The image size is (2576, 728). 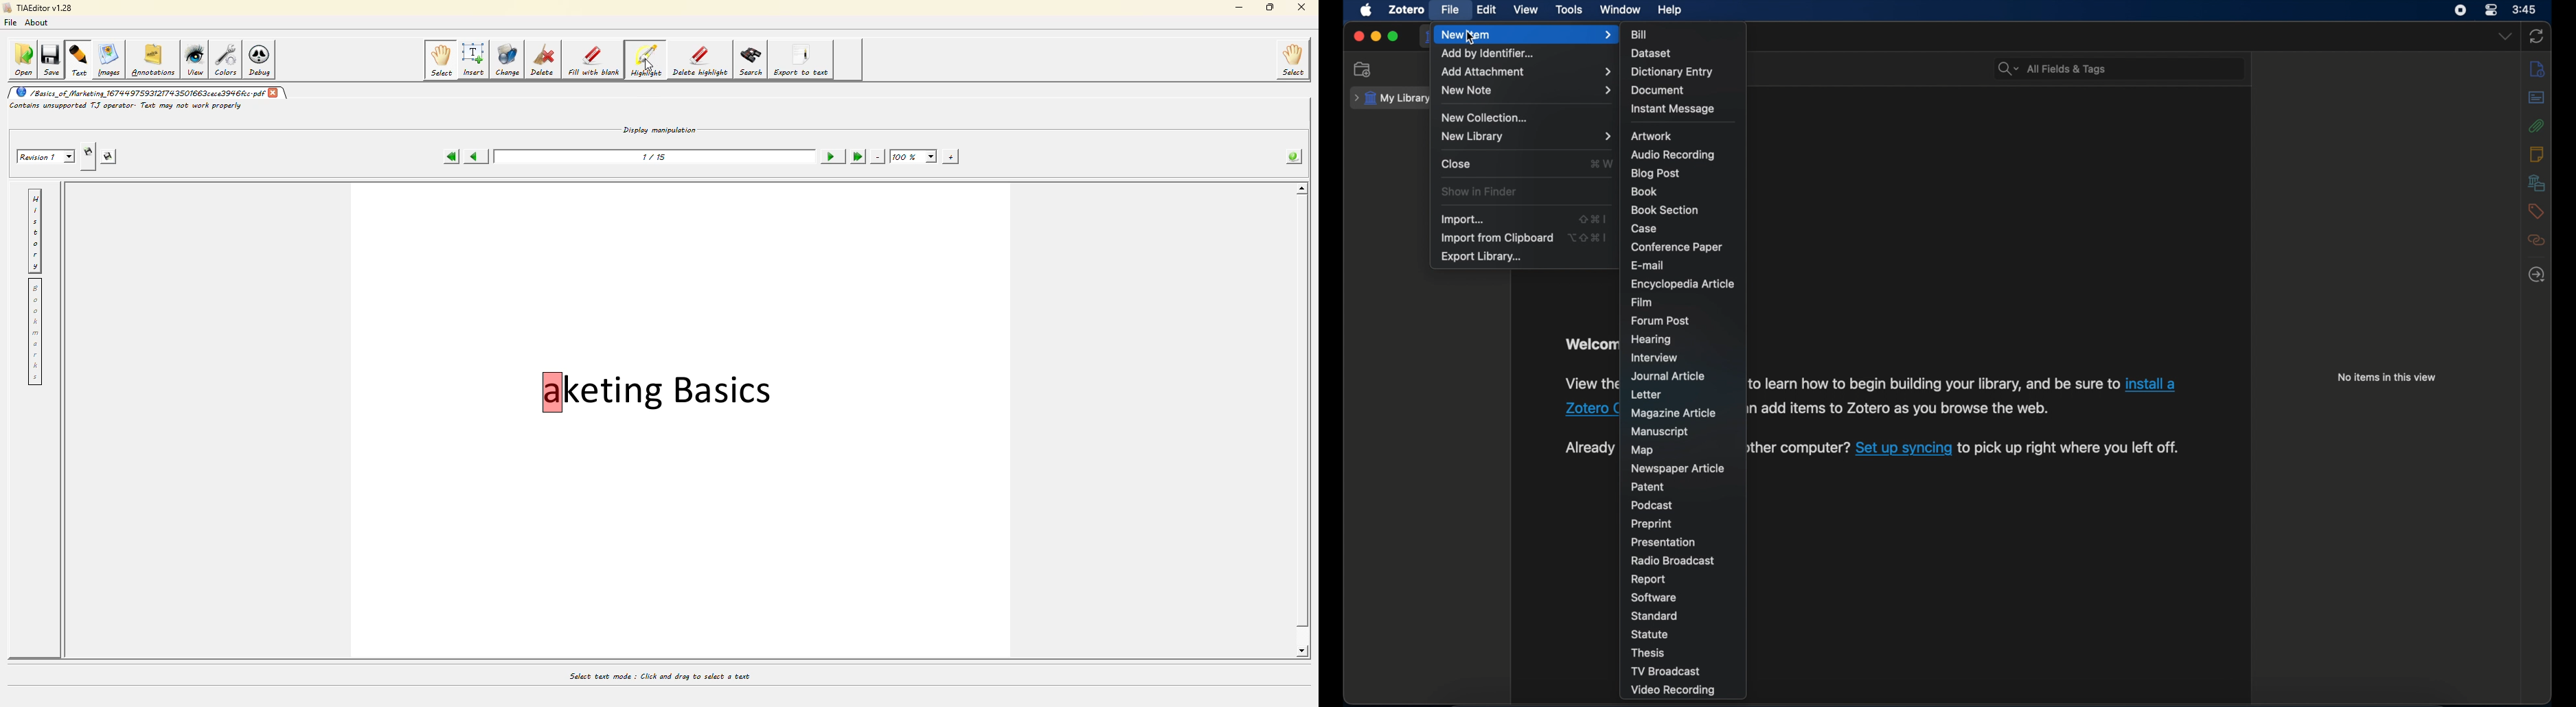 What do you see at coordinates (1643, 192) in the screenshot?
I see `book` at bounding box center [1643, 192].